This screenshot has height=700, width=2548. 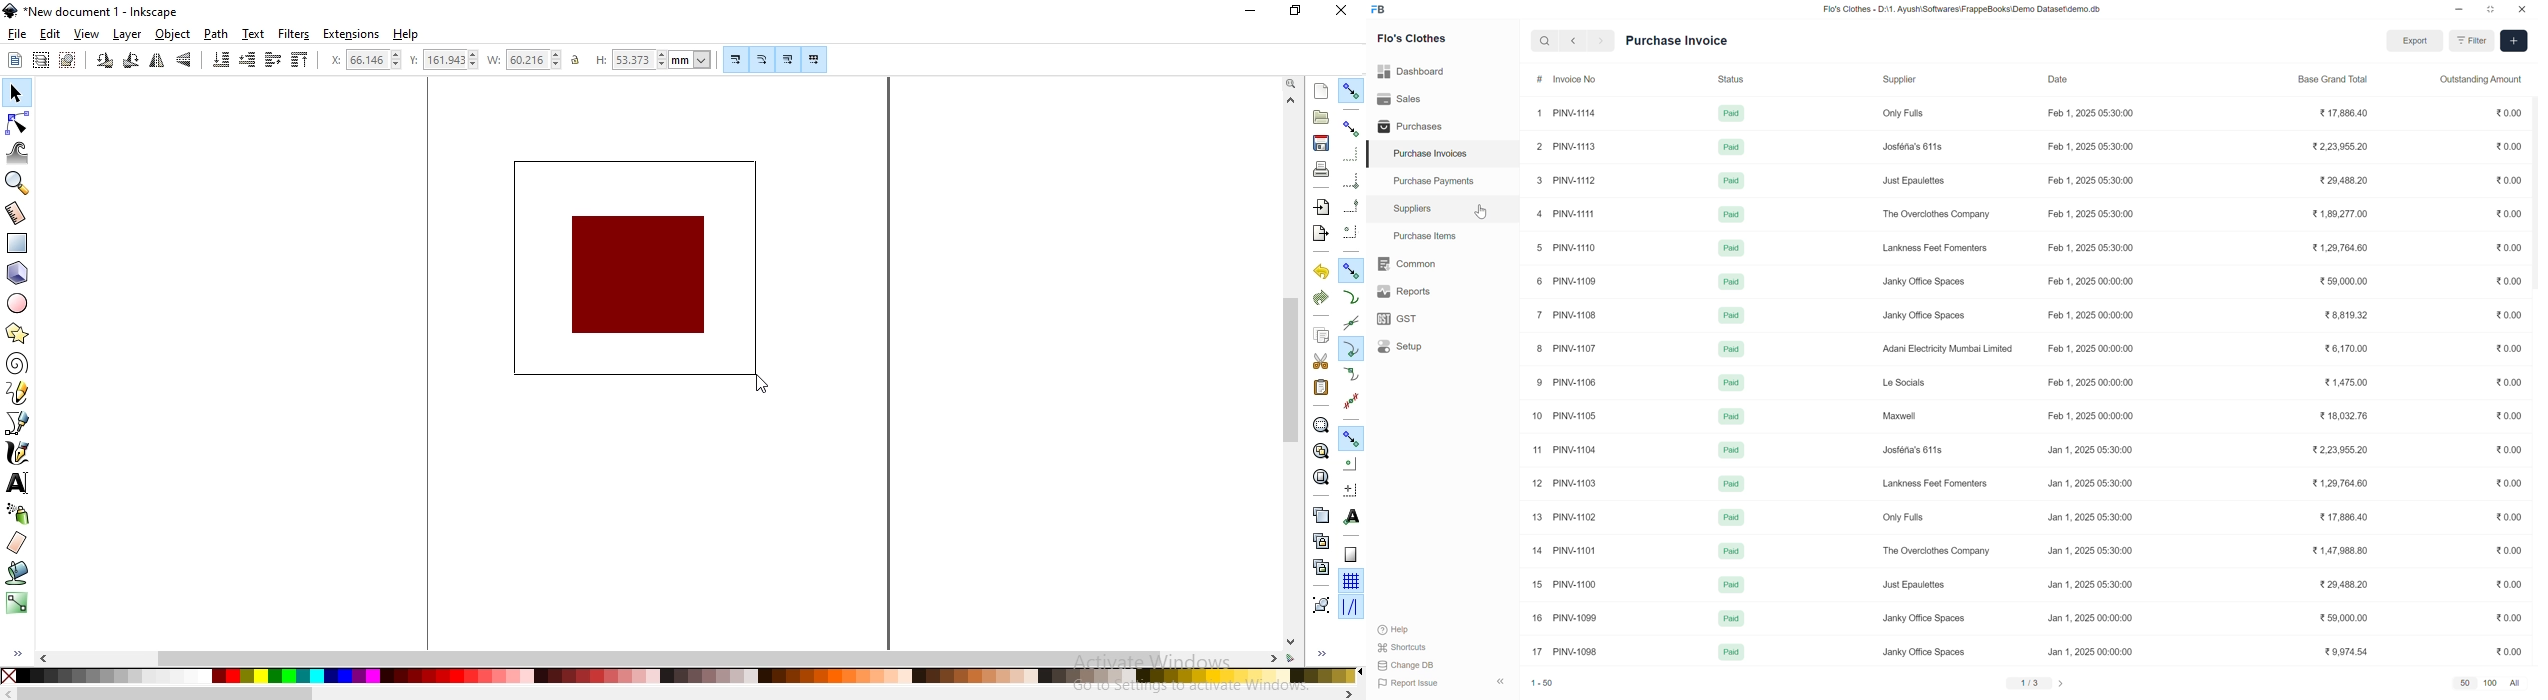 I want to click on resize, so click(x=2490, y=10).